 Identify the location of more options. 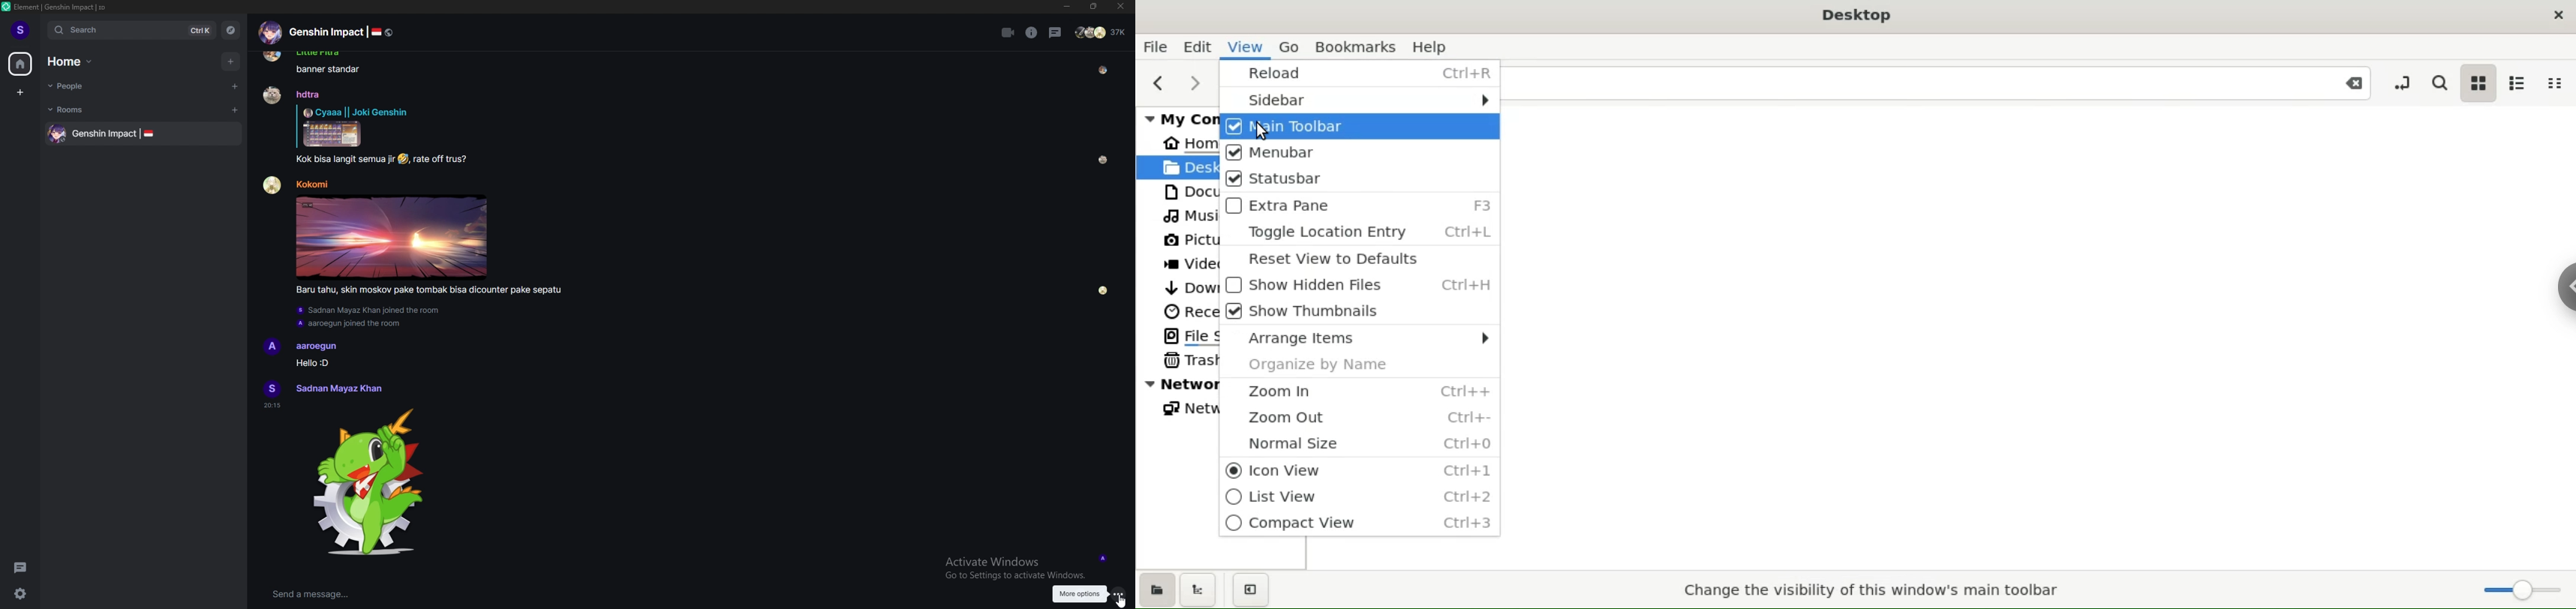
(1119, 594).